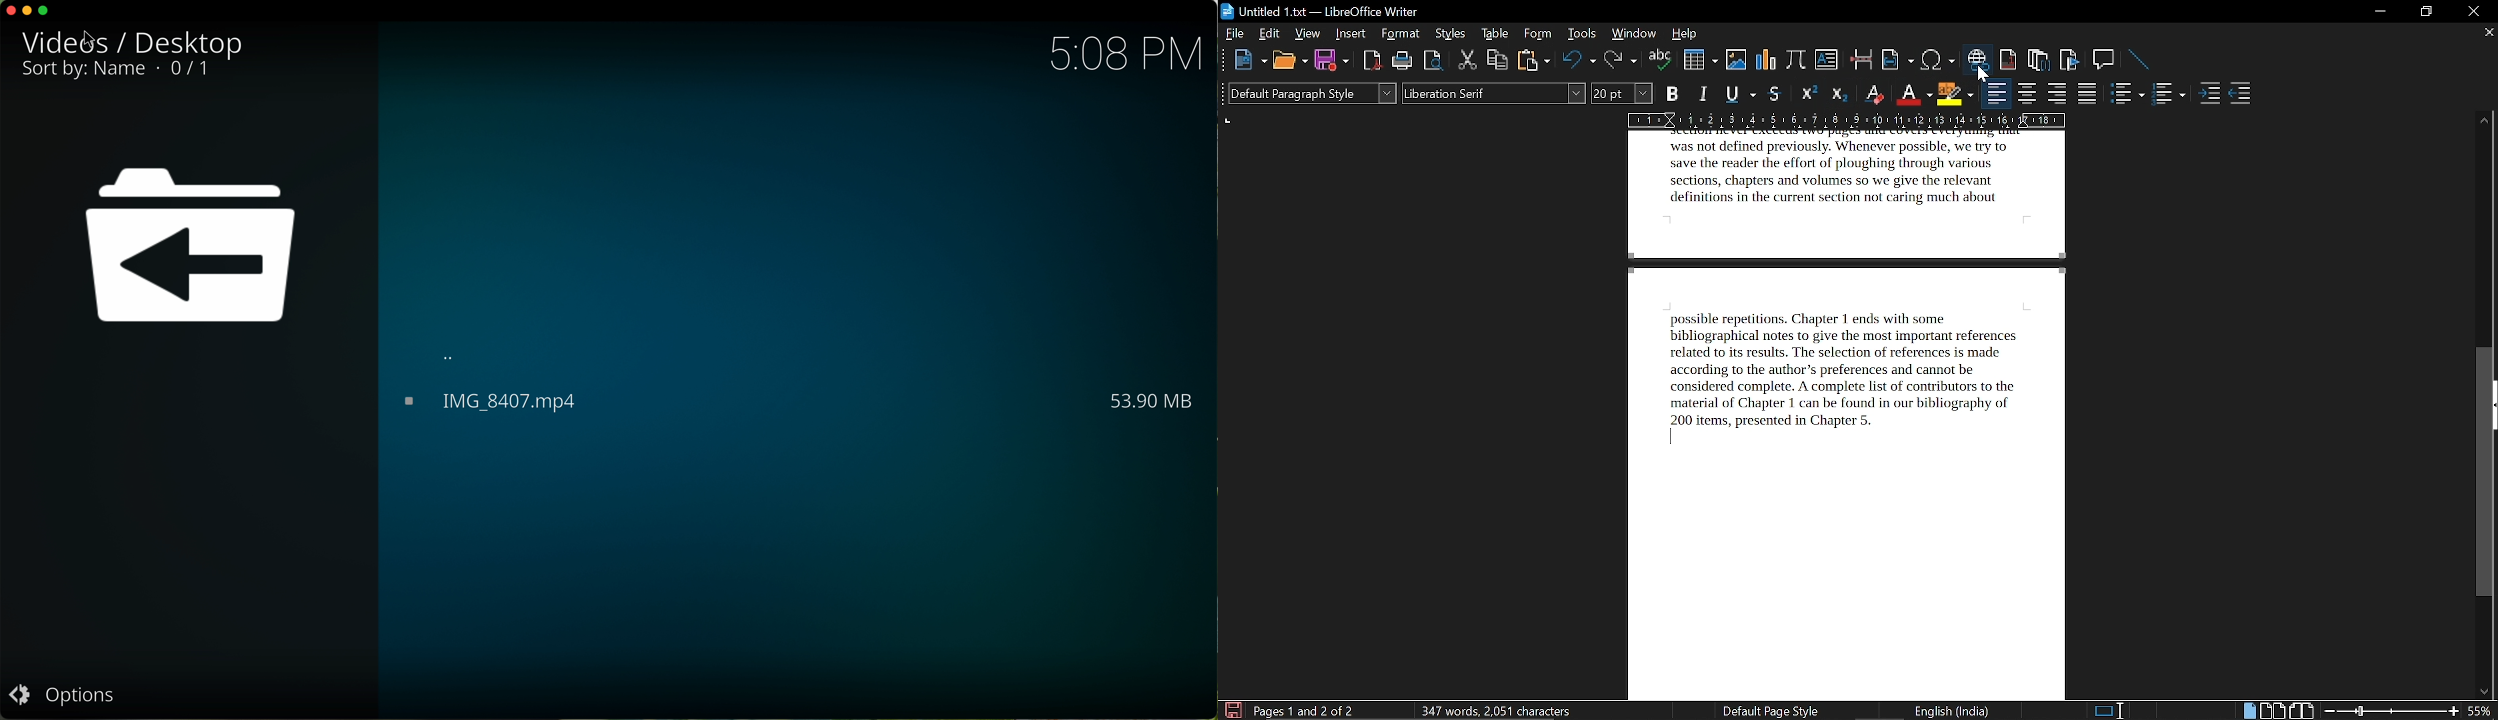 The height and width of the screenshot is (728, 2520). I want to click on current window, so click(1320, 11).